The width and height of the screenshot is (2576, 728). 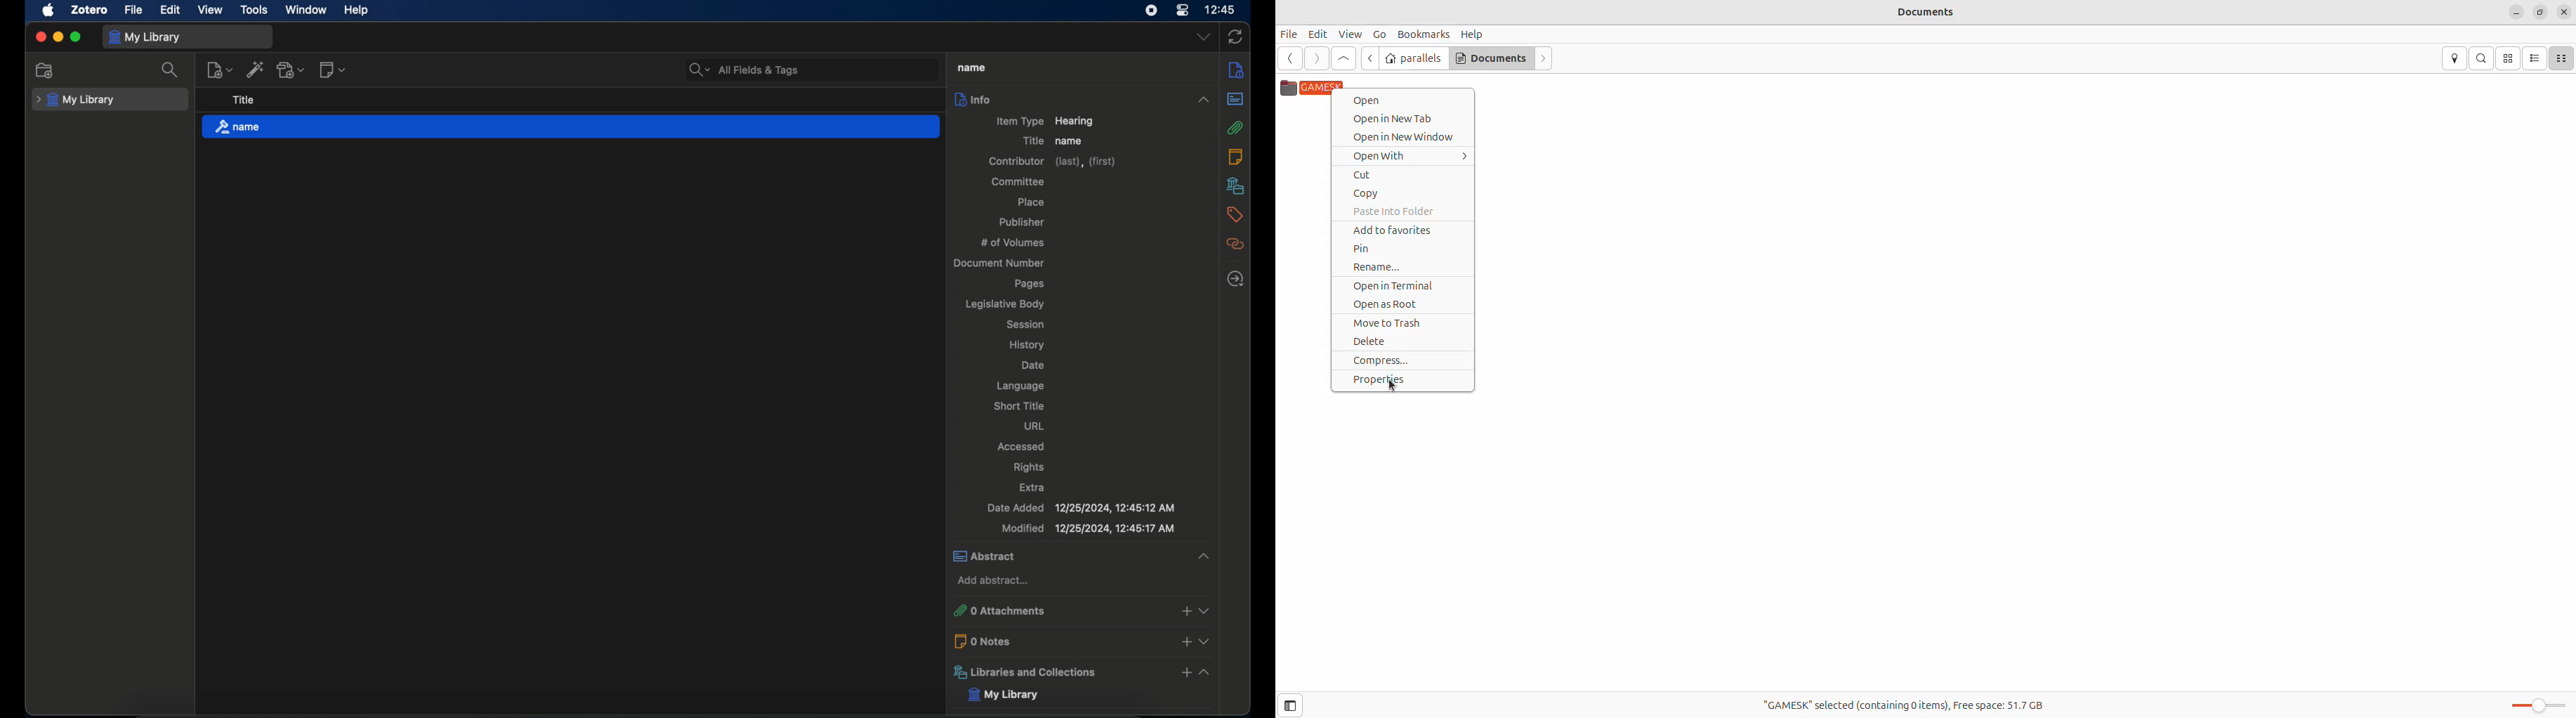 What do you see at coordinates (998, 263) in the screenshot?
I see `document number` at bounding box center [998, 263].